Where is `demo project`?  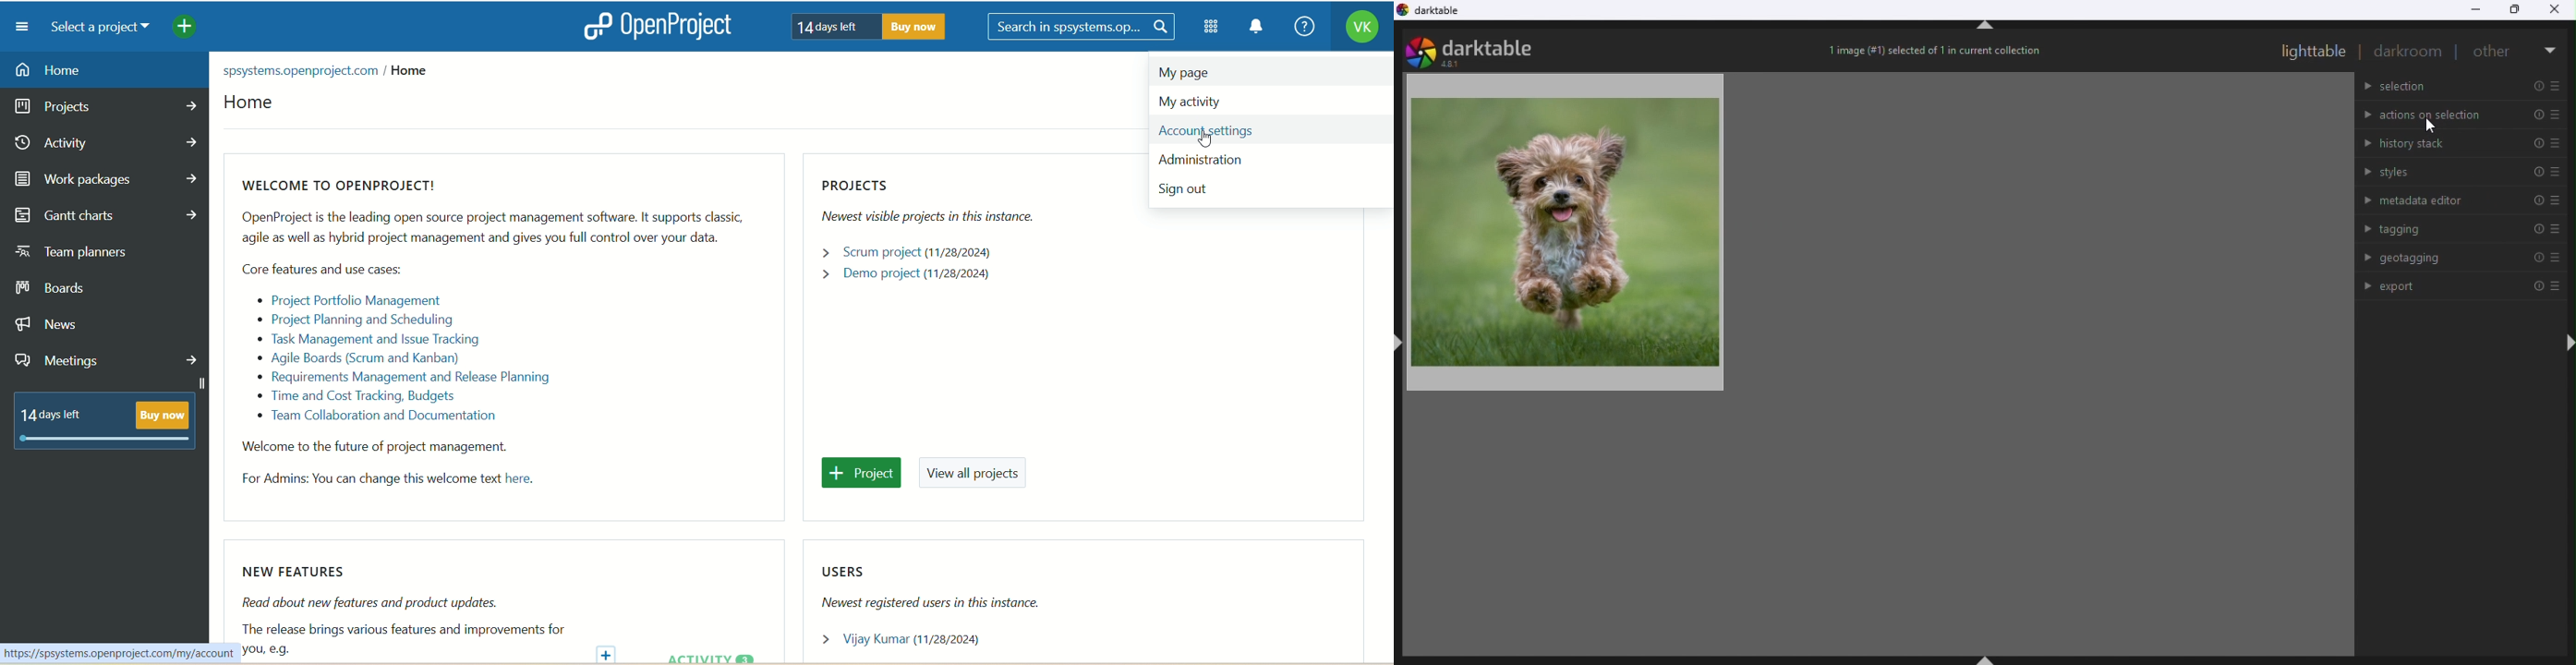 demo project is located at coordinates (910, 275).